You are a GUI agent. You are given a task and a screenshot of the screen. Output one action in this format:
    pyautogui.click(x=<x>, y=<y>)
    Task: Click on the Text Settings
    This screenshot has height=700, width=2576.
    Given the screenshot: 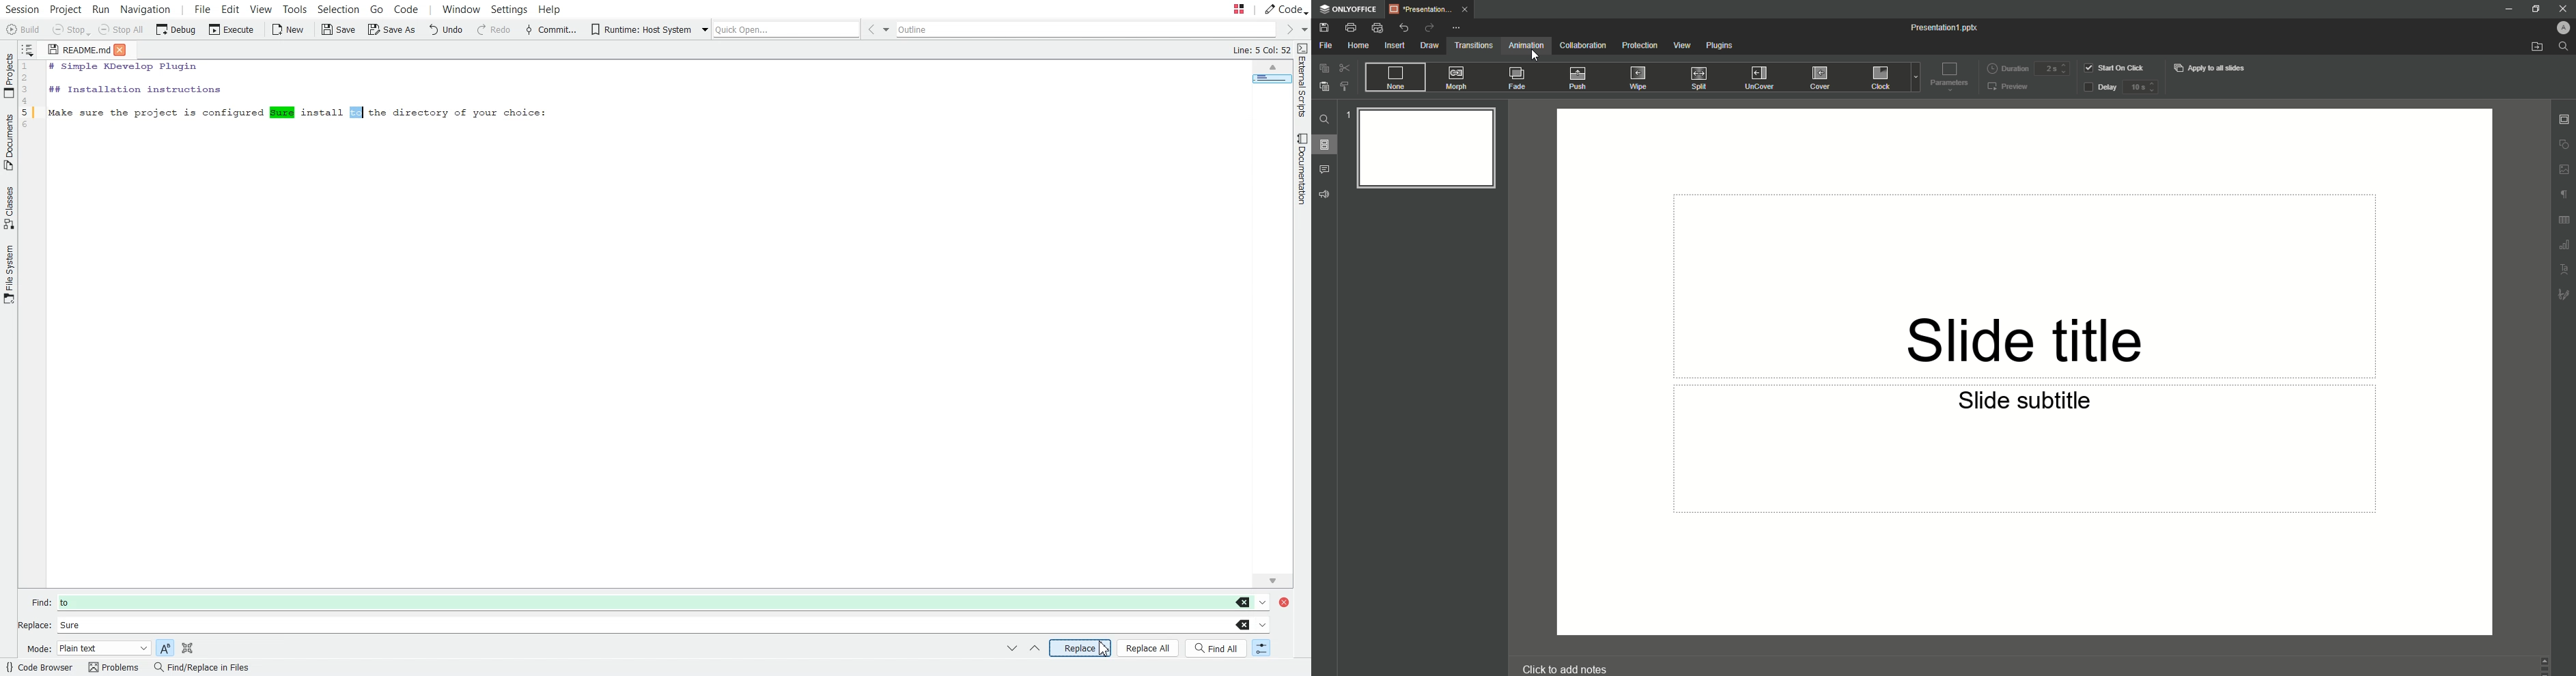 What is the action you would take?
    pyautogui.click(x=2565, y=269)
    